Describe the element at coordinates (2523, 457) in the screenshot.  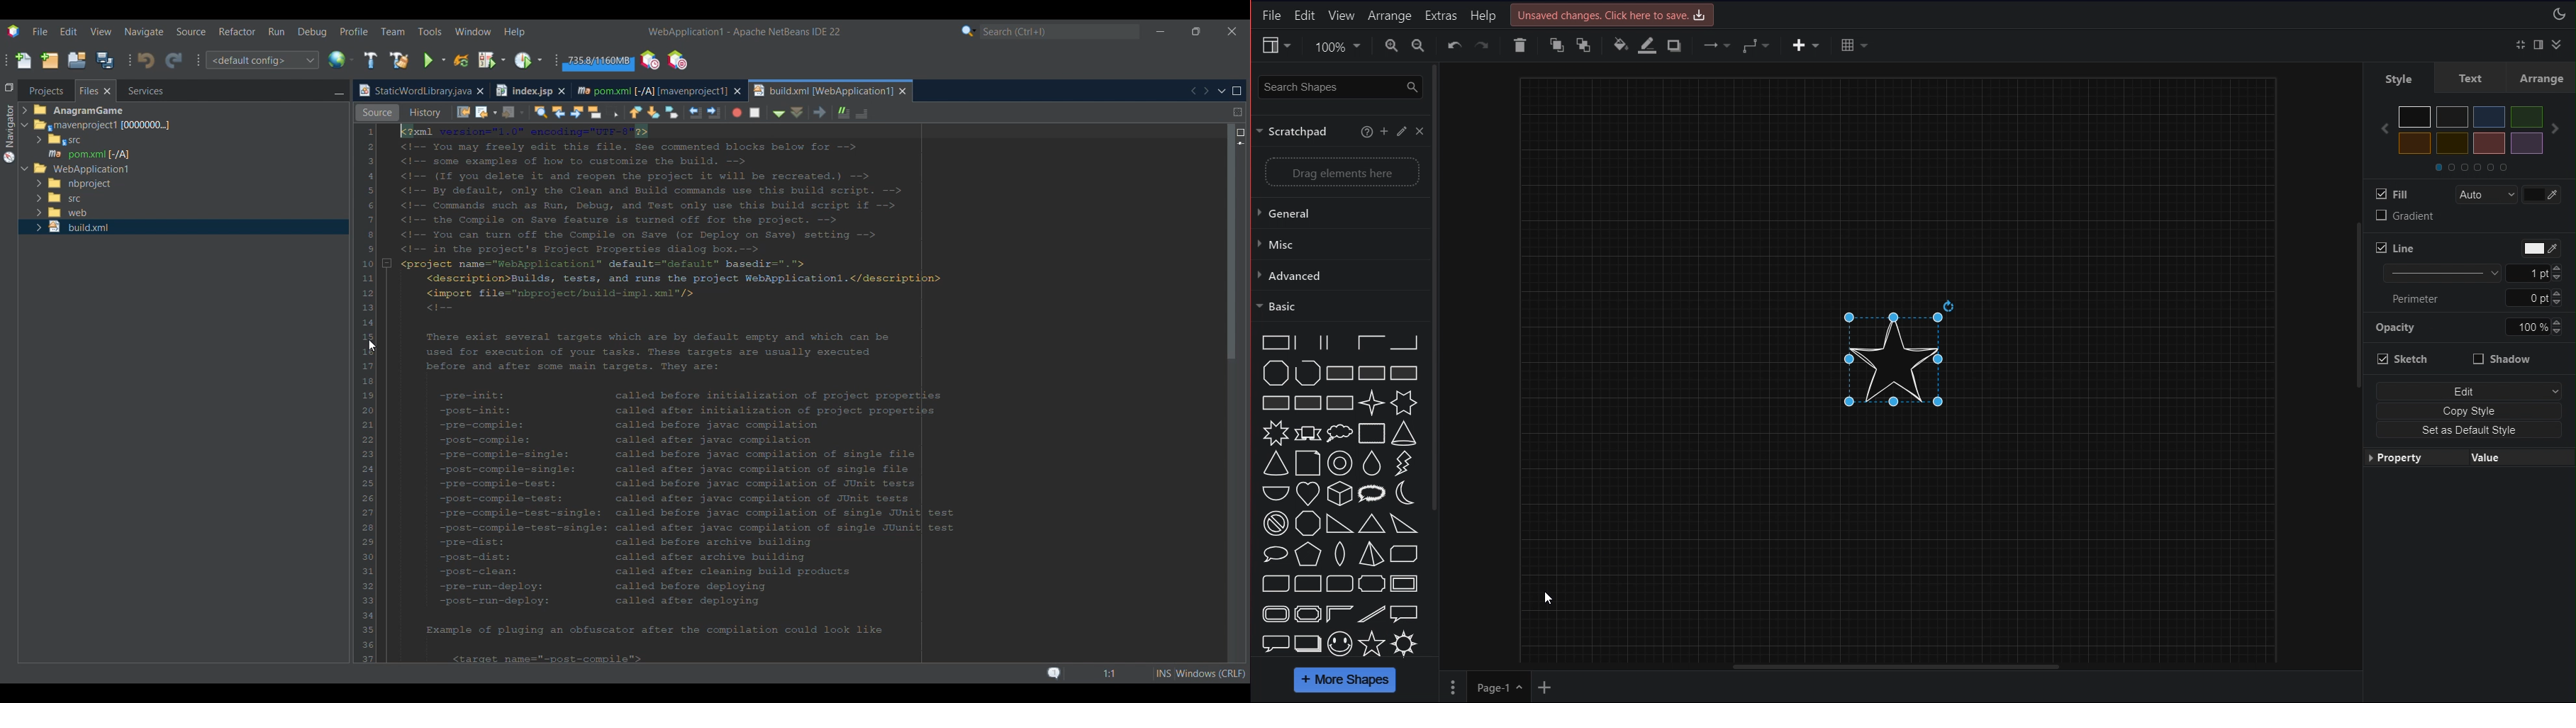
I see `Value` at that location.